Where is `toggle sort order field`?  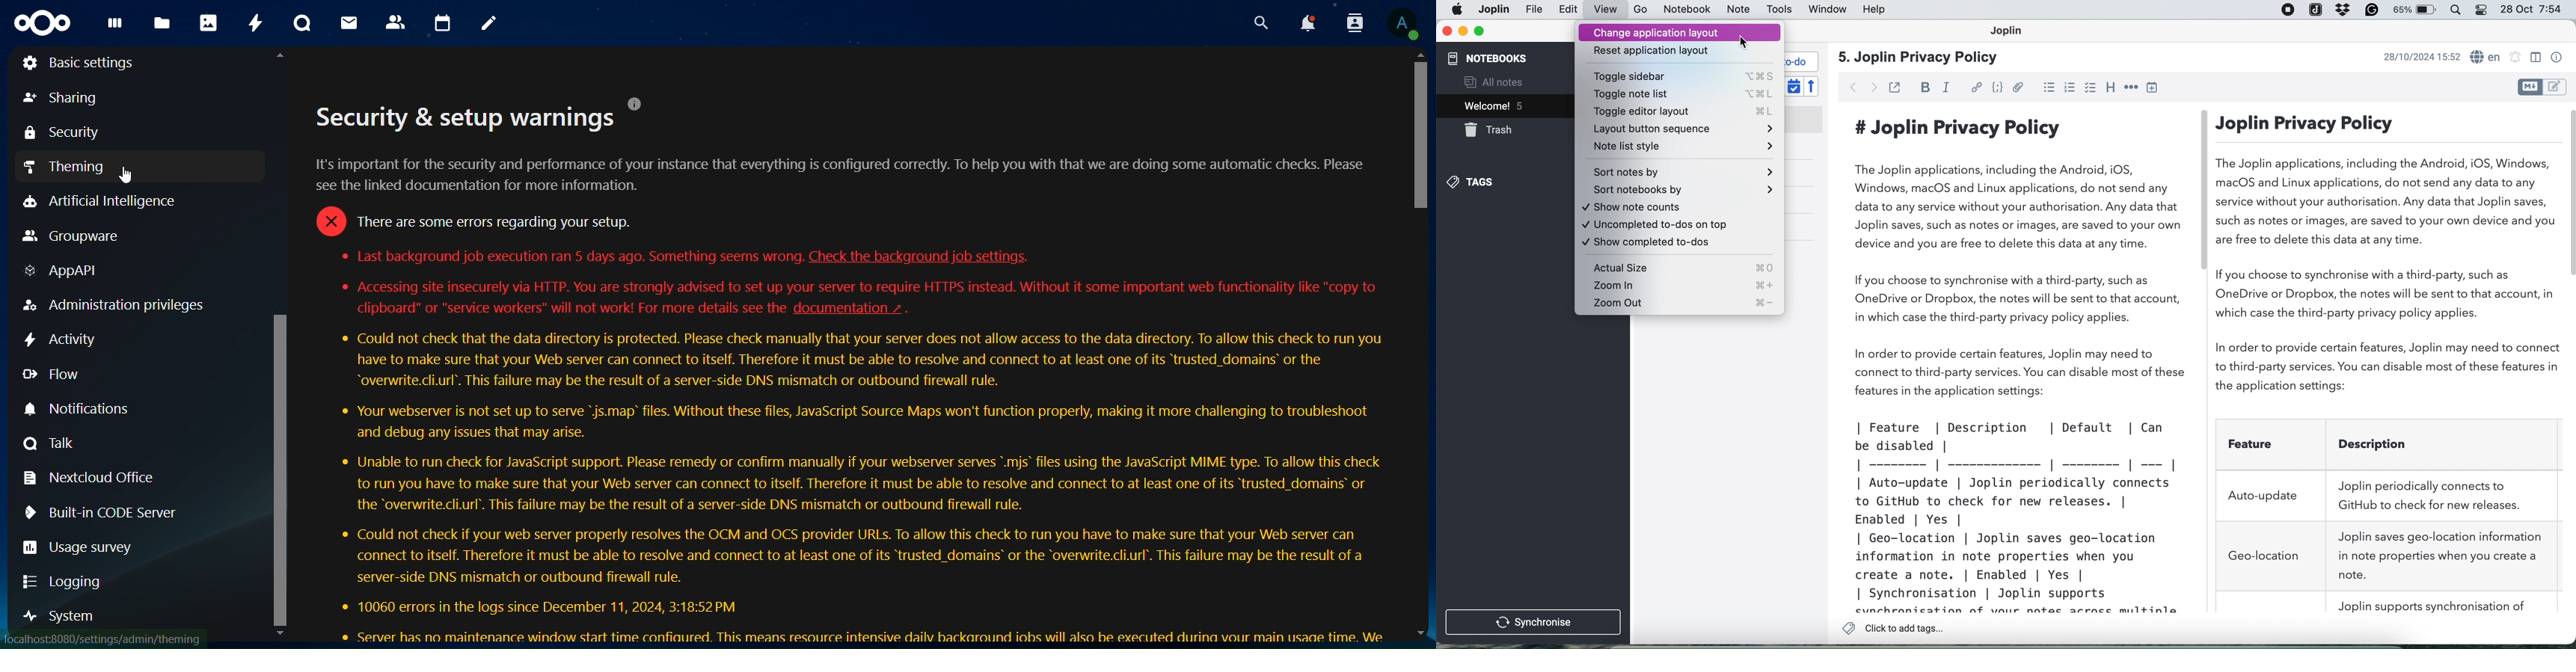
toggle sort order field is located at coordinates (1794, 86).